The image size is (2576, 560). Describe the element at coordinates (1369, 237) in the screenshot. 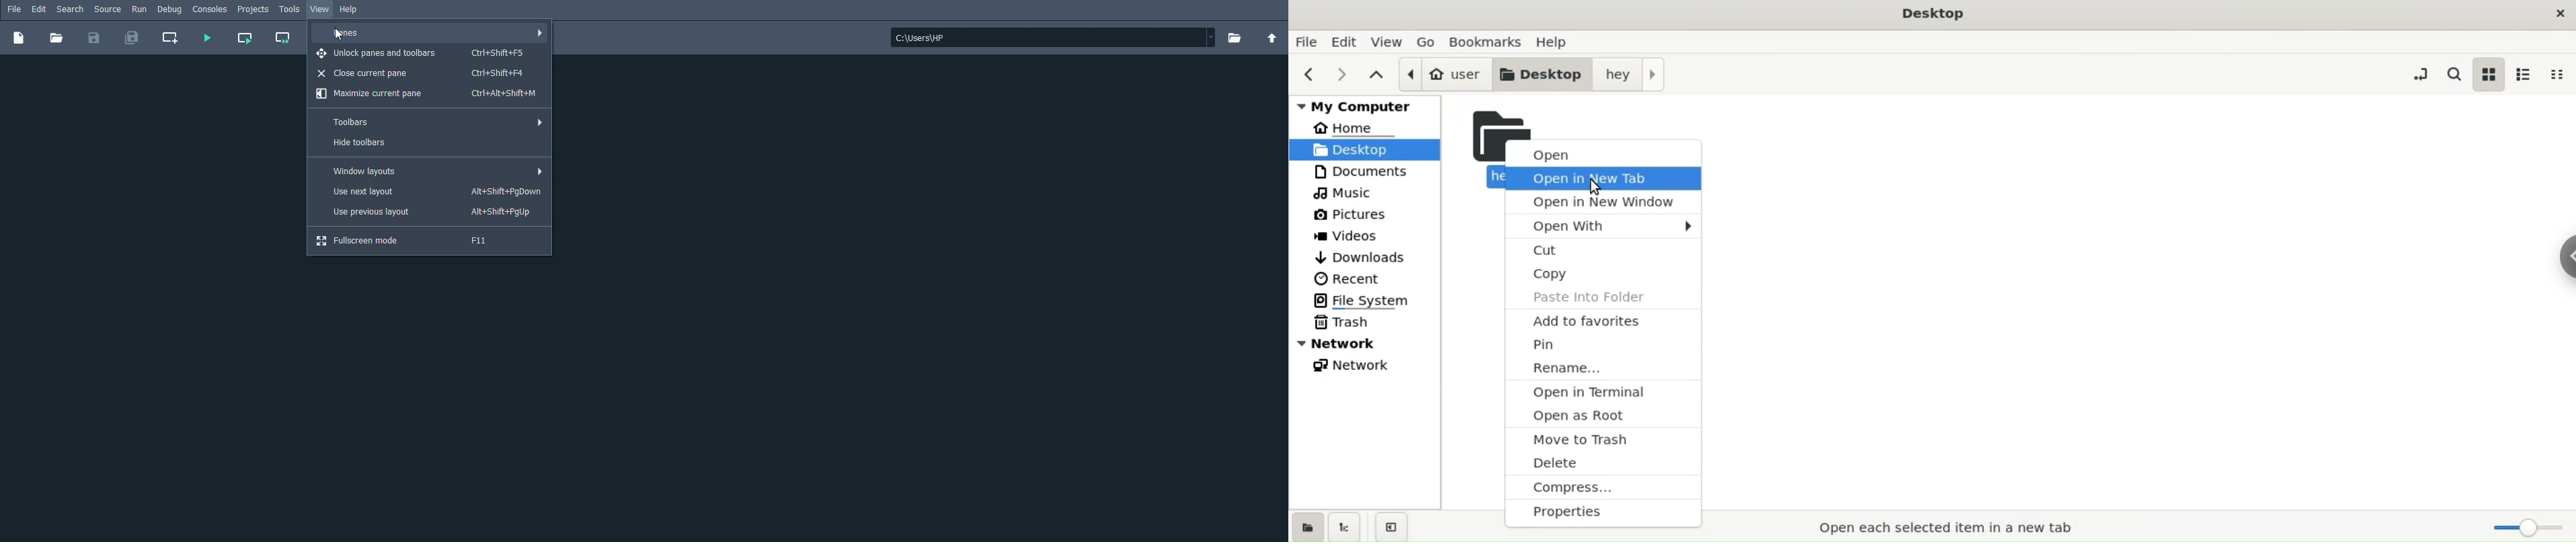

I see `videos` at that location.